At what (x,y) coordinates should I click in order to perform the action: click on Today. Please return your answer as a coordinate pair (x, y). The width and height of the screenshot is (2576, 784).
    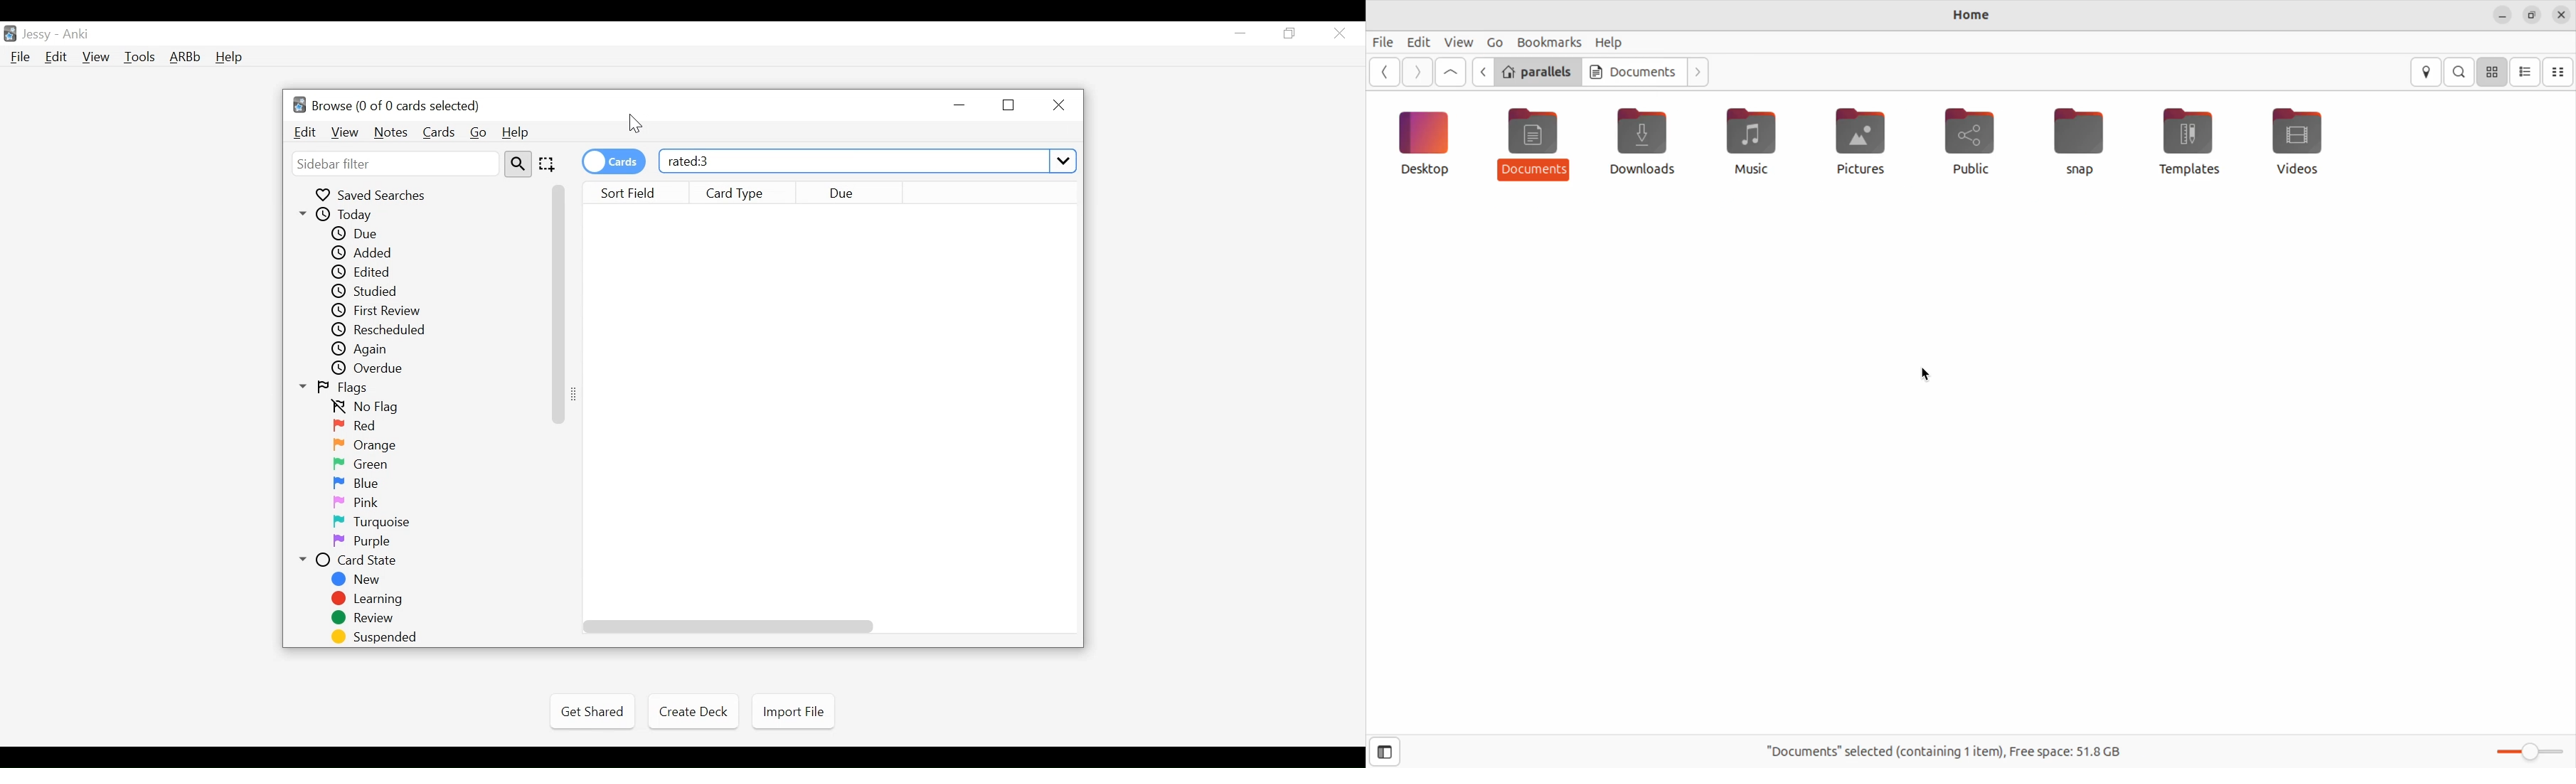
    Looking at the image, I should click on (349, 215).